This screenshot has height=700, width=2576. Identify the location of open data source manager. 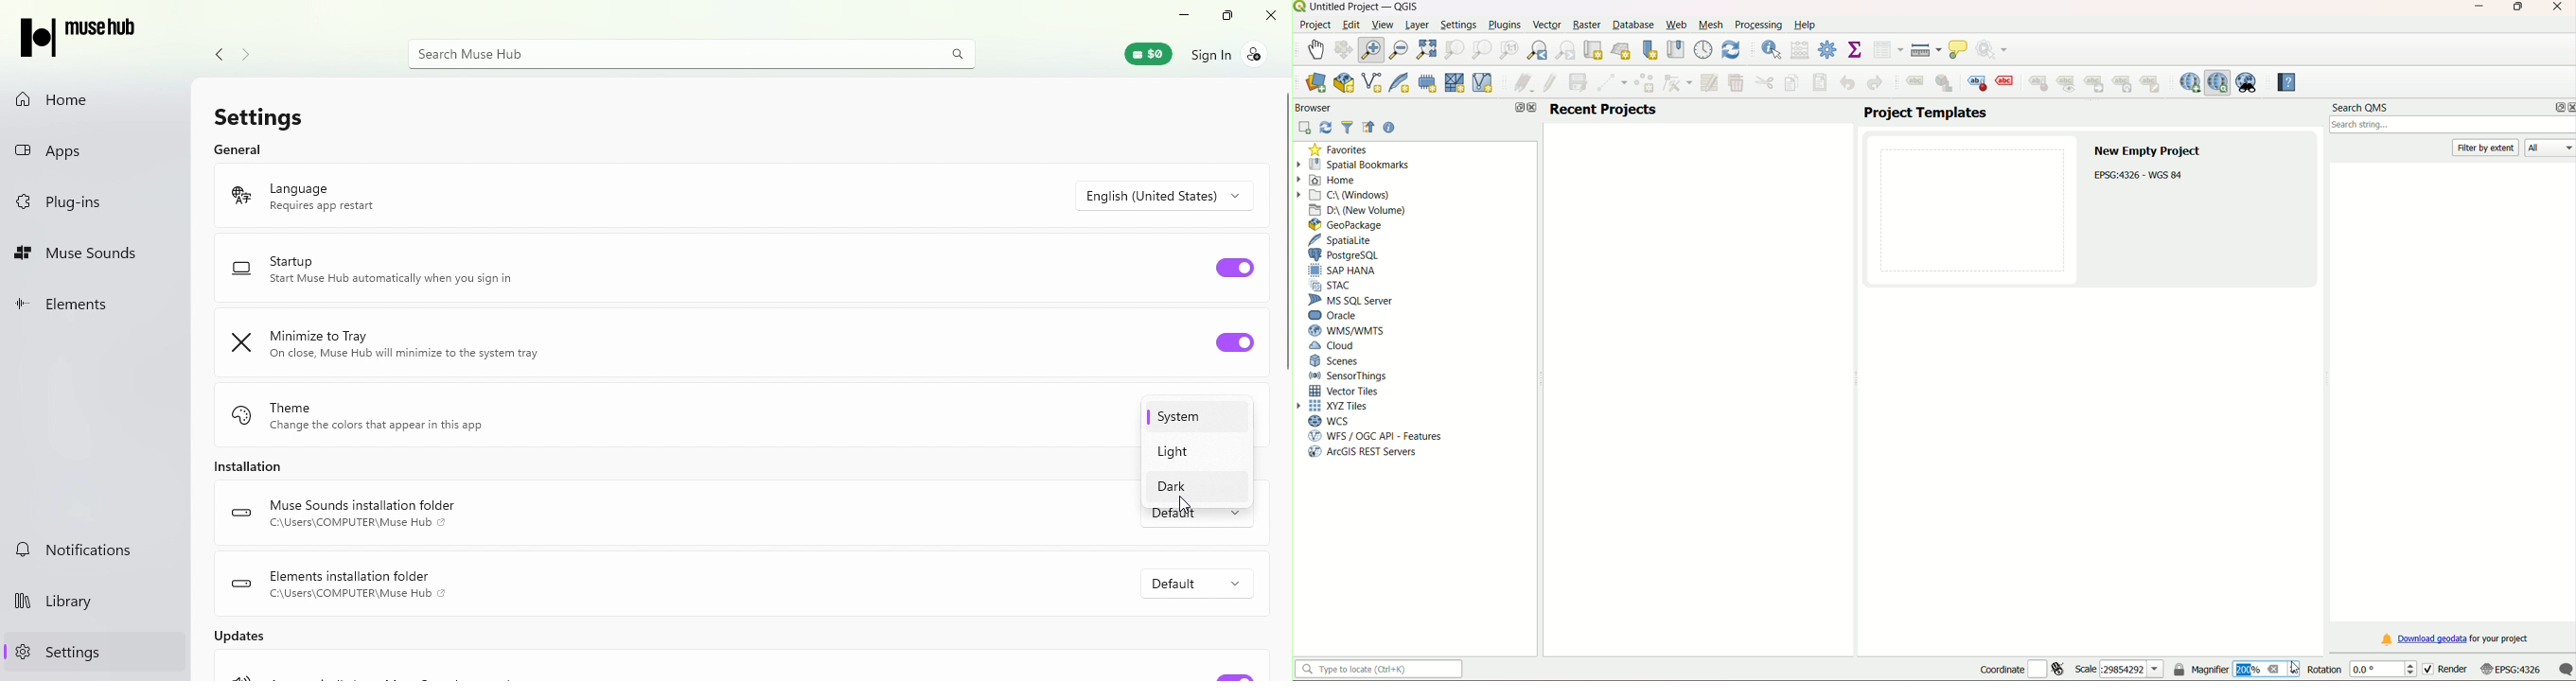
(1315, 83).